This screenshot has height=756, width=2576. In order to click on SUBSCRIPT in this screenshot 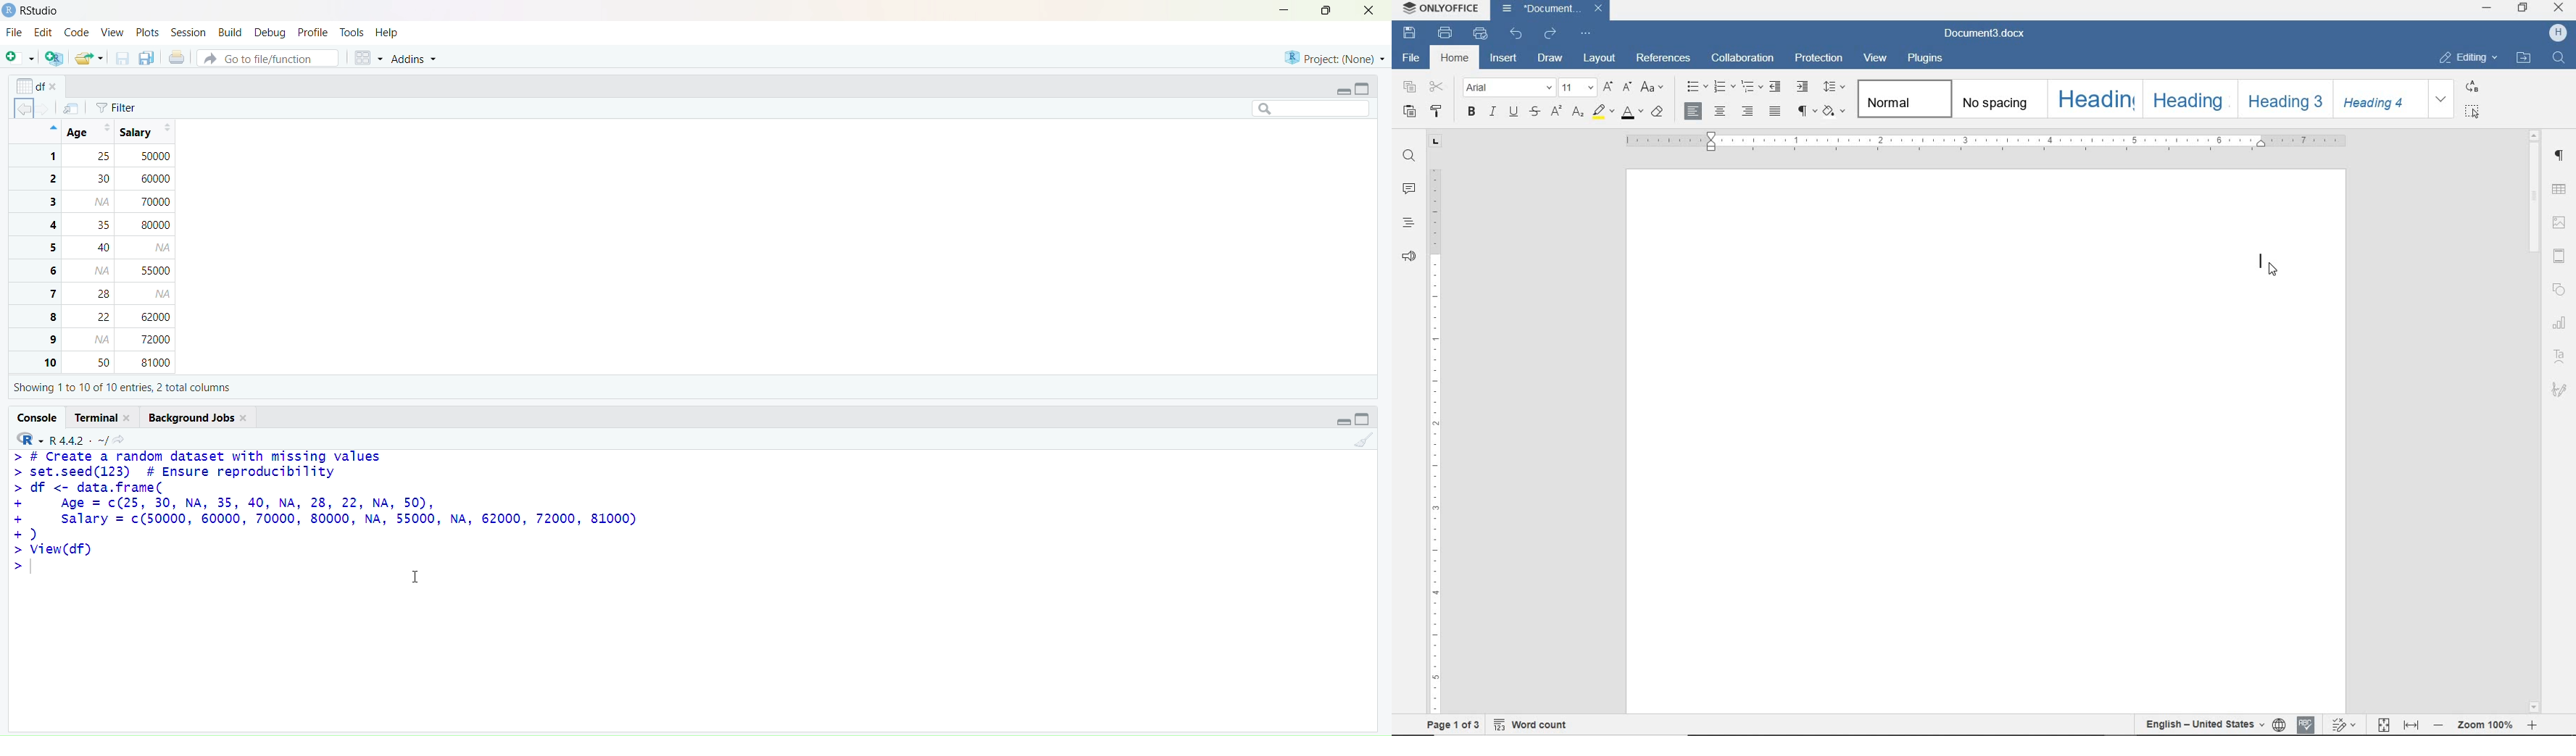, I will do `click(1577, 111)`.